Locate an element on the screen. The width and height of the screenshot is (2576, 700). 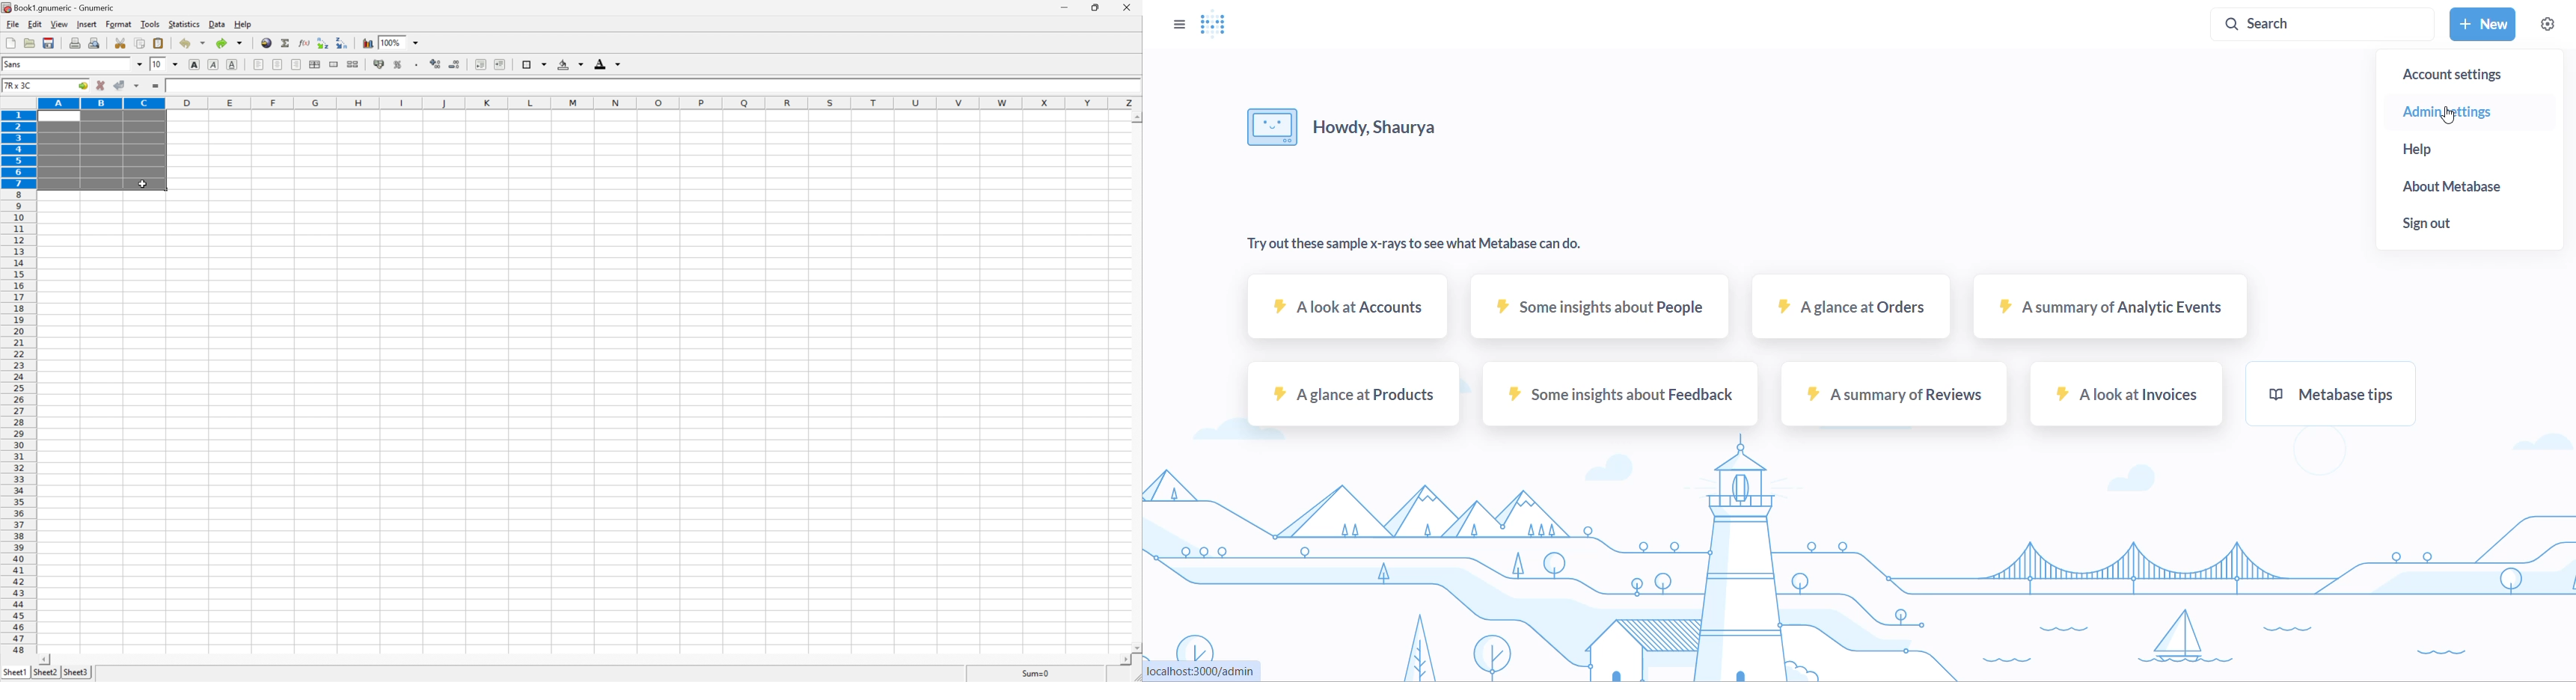
format selection as percentage is located at coordinates (399, 64).